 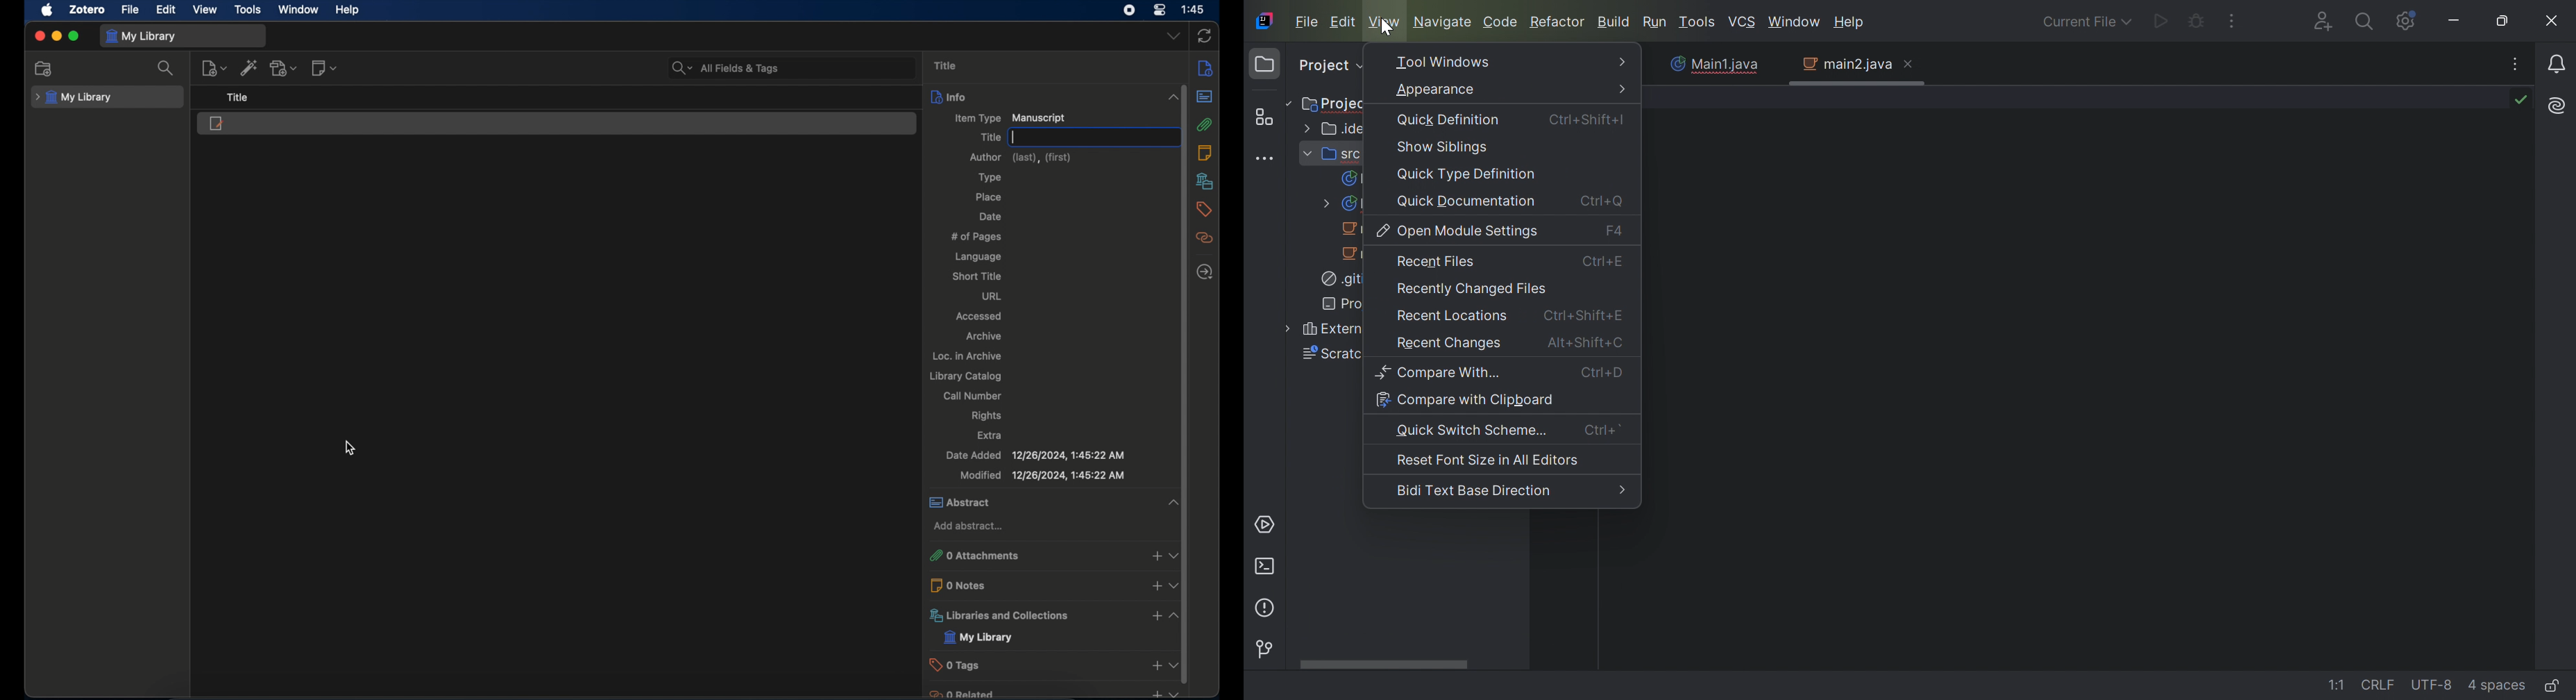 I want to click on info, so click(x=1056, y=97).